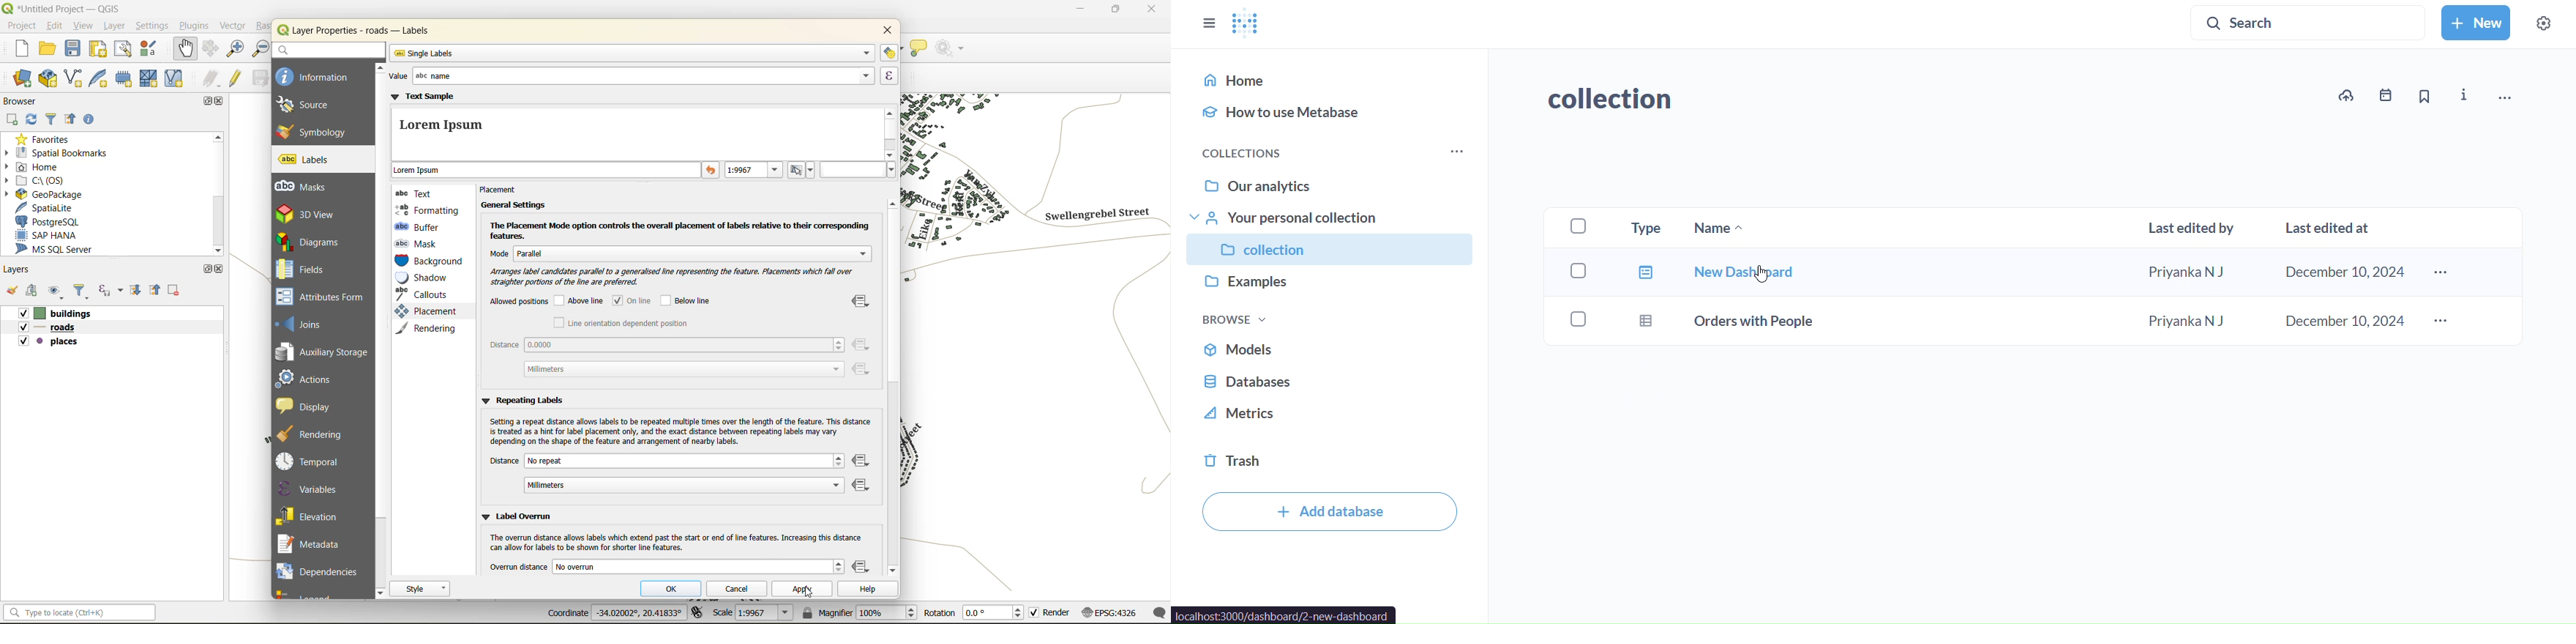  What do you see at coordinates (39, 167) in the screenshot?
I see `home` at bounding box center [39, 167].